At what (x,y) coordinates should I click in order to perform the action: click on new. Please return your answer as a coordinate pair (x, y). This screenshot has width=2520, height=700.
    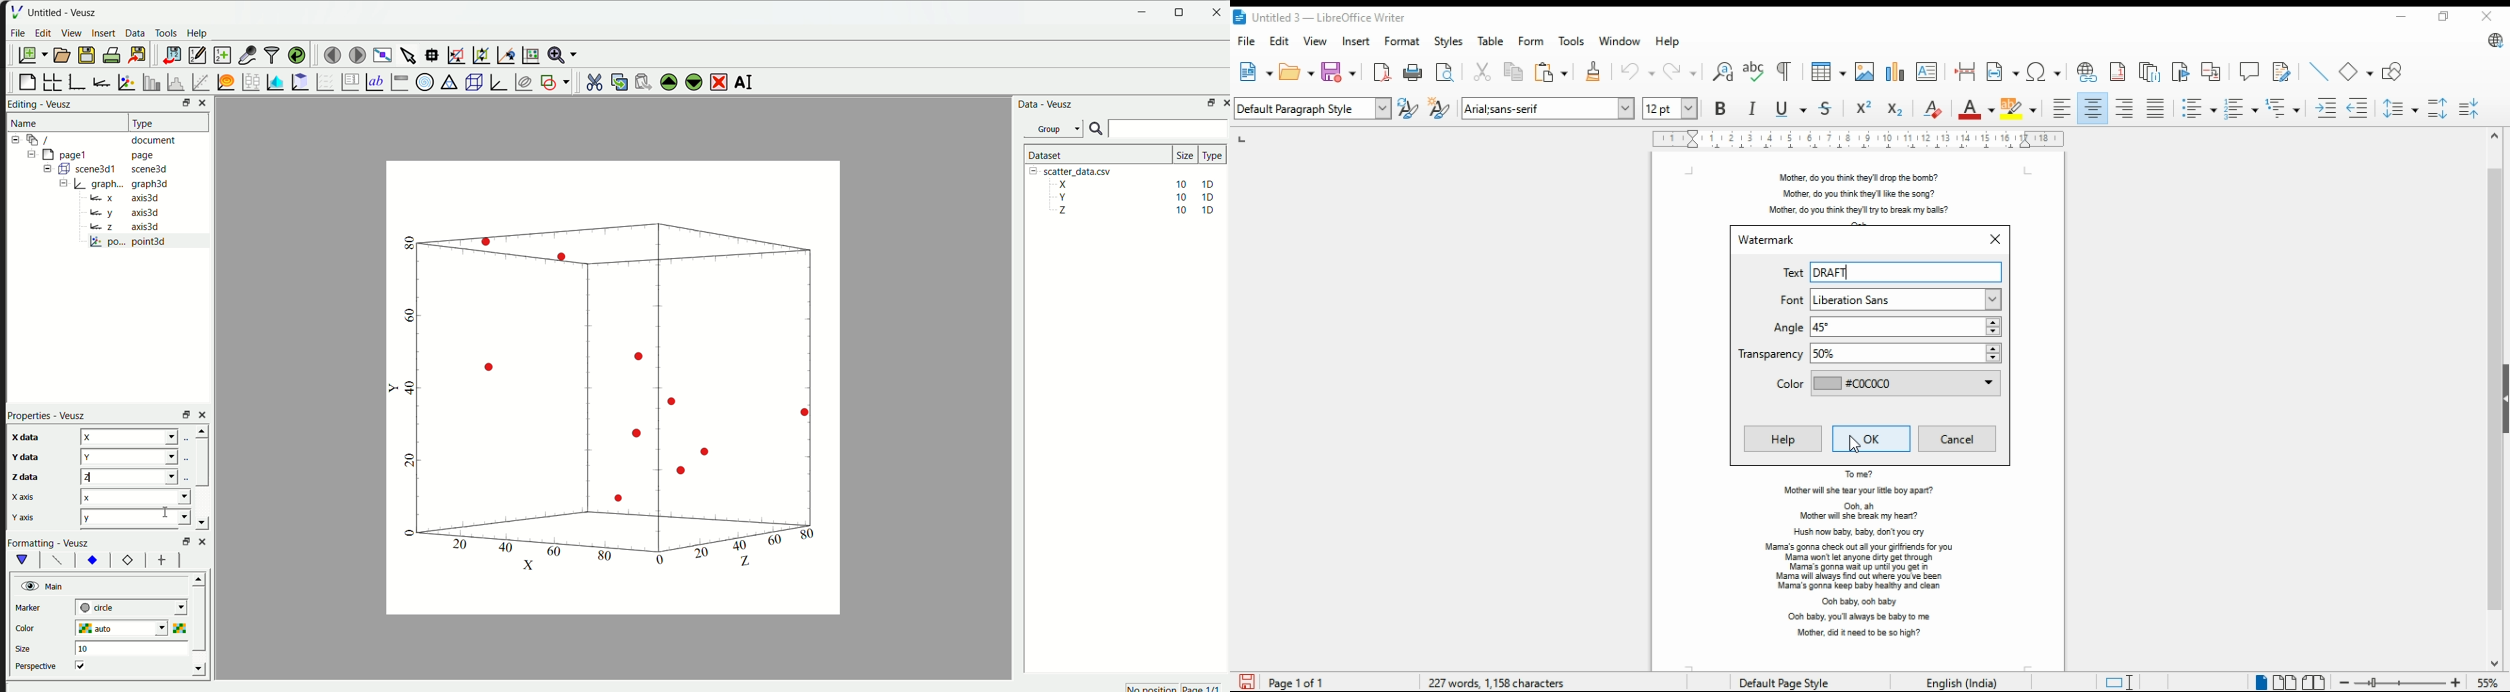
    Looking at the image, I should click on (1254, 72).